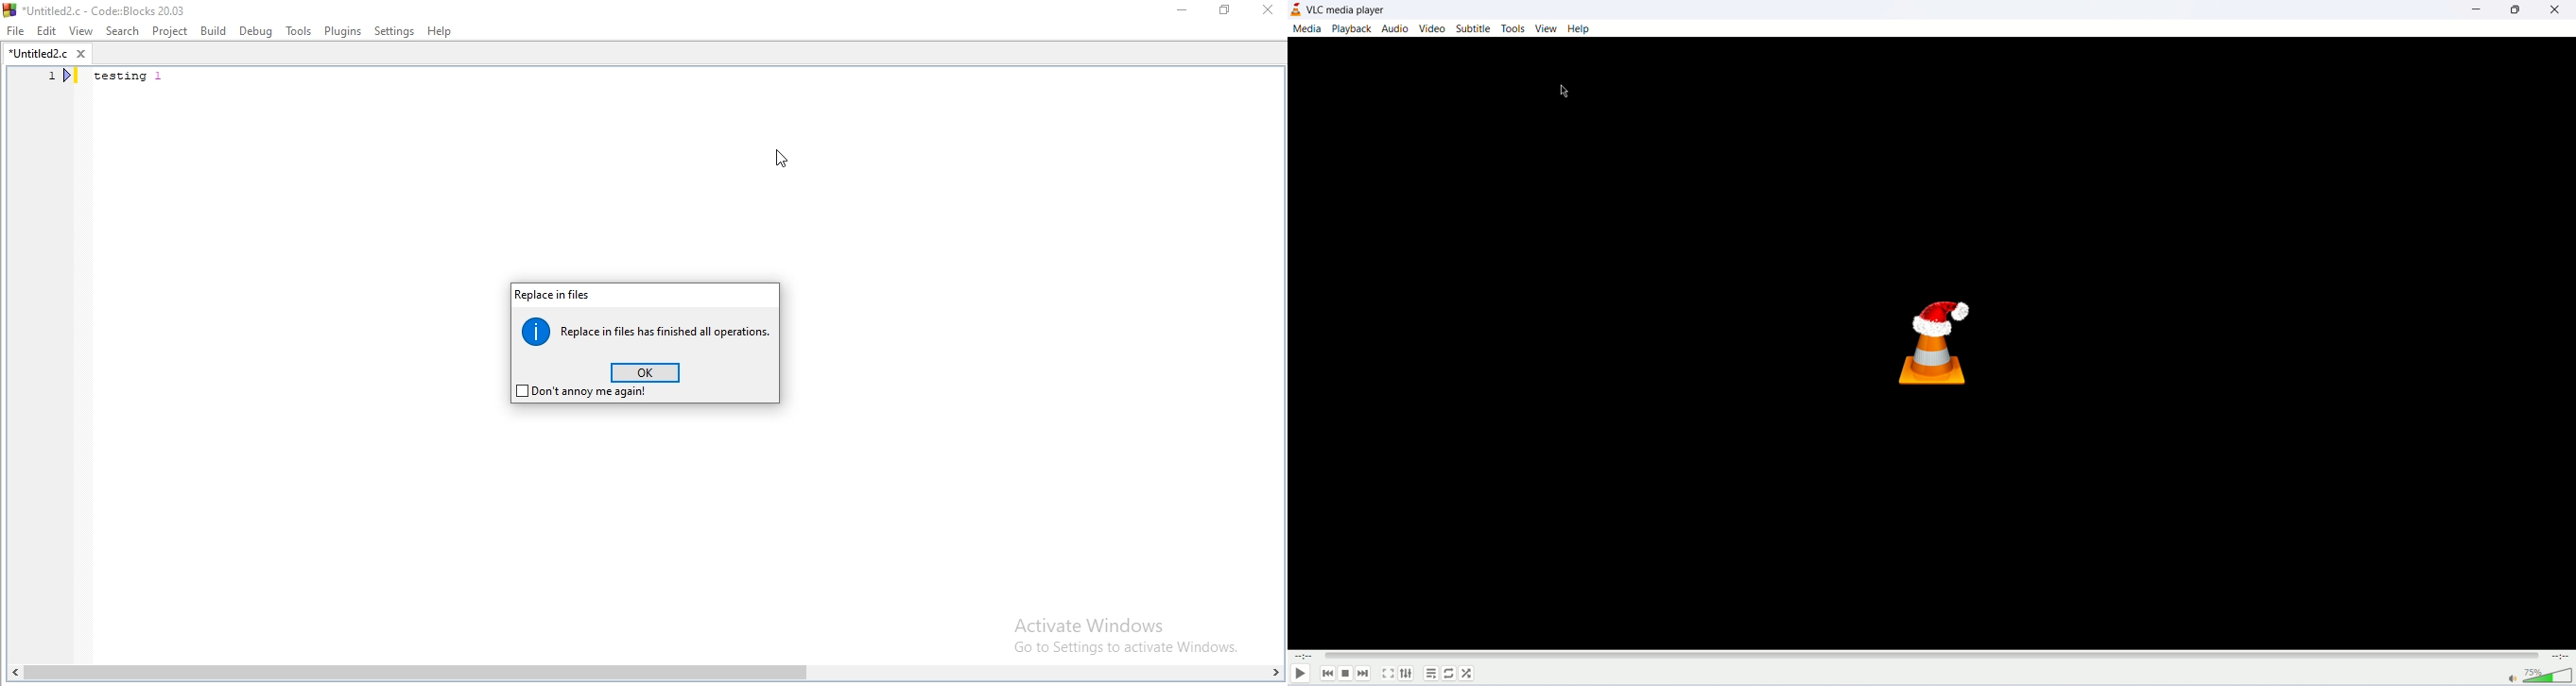 This screenshot has width=2576, height=700. Describe the element at coordinates (298, 32) in the screenshot. I see `Tools ` at that location.